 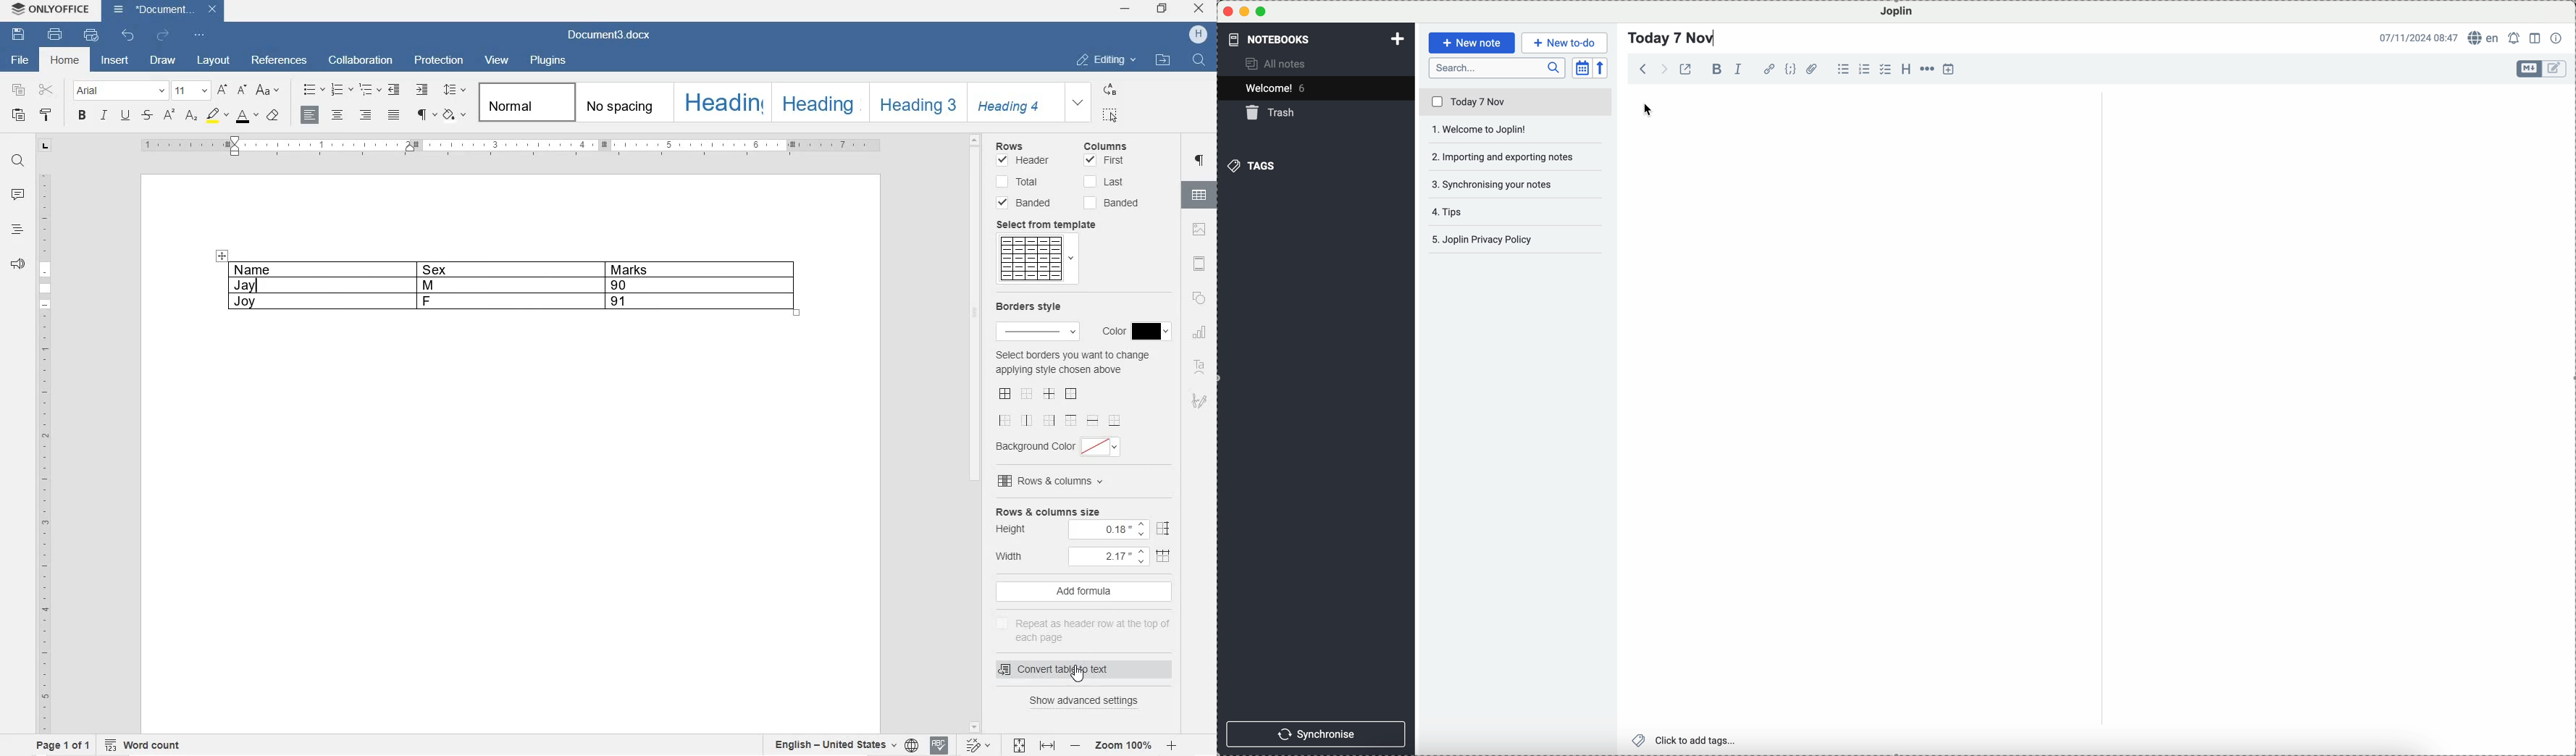 I want to click on ALIGN LEFT, so click(x=311, y=115).